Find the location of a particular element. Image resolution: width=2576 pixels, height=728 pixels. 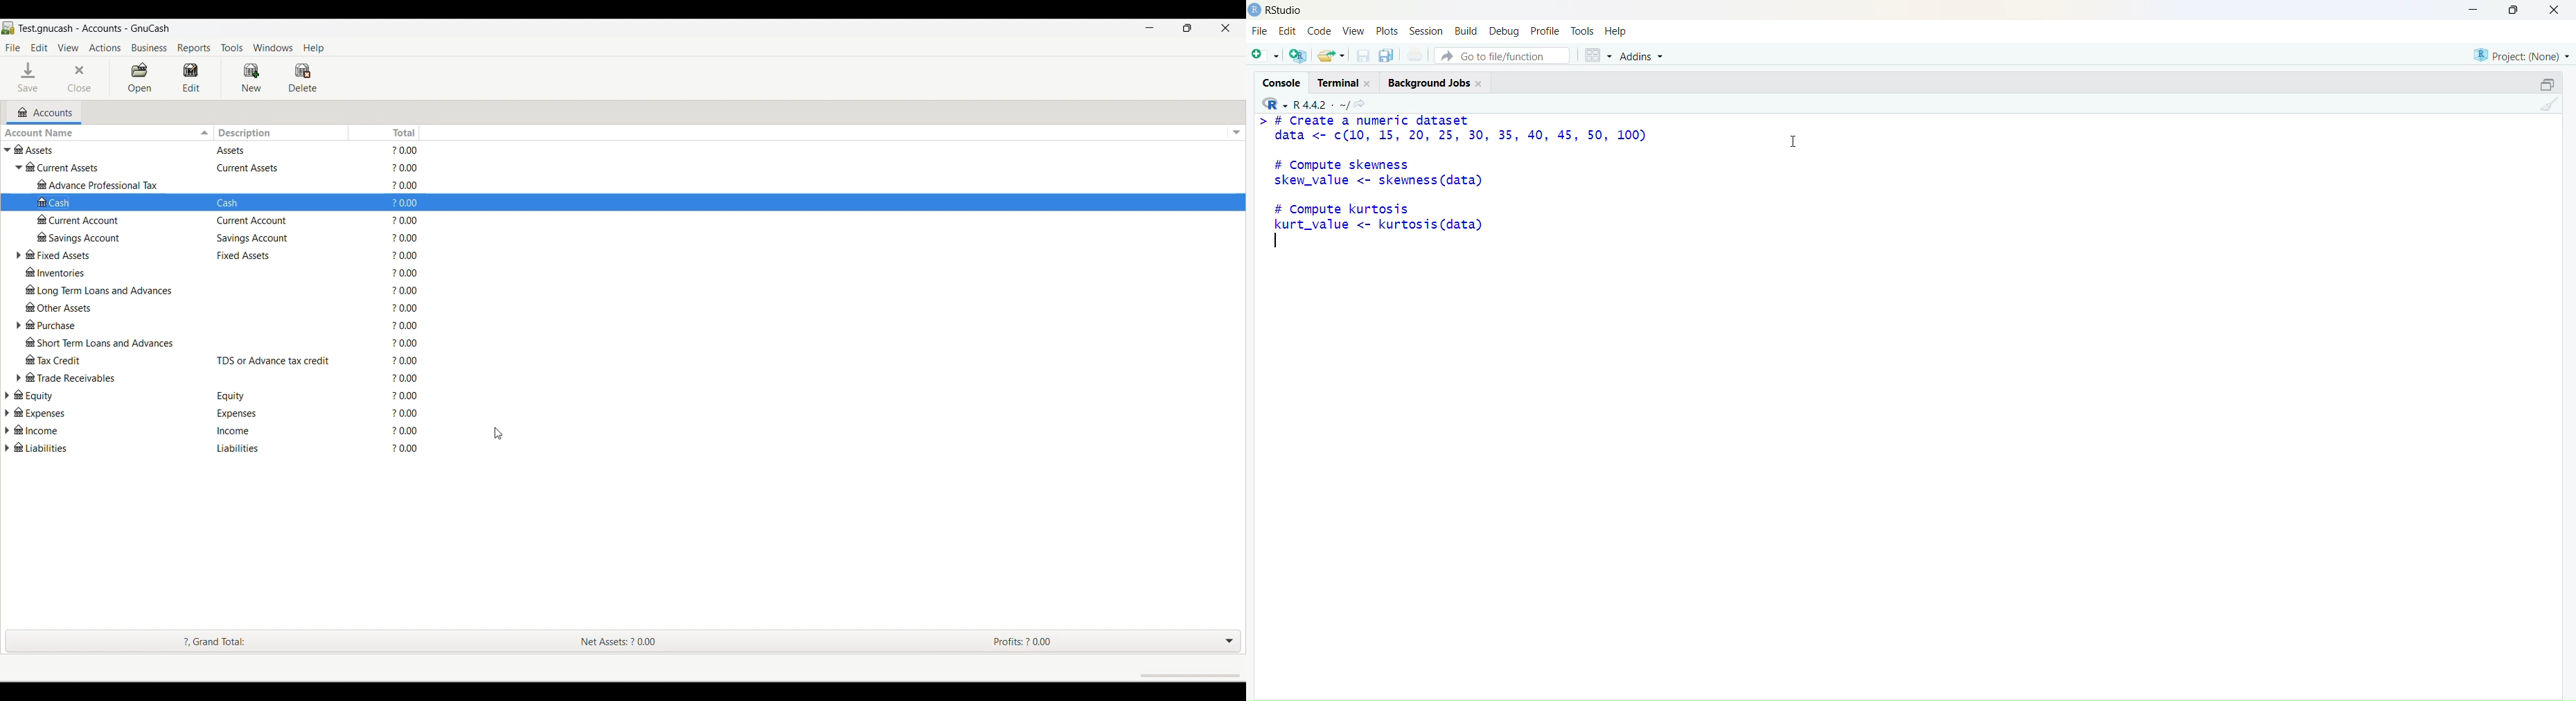

Session is located at coordinates (1427, 30).